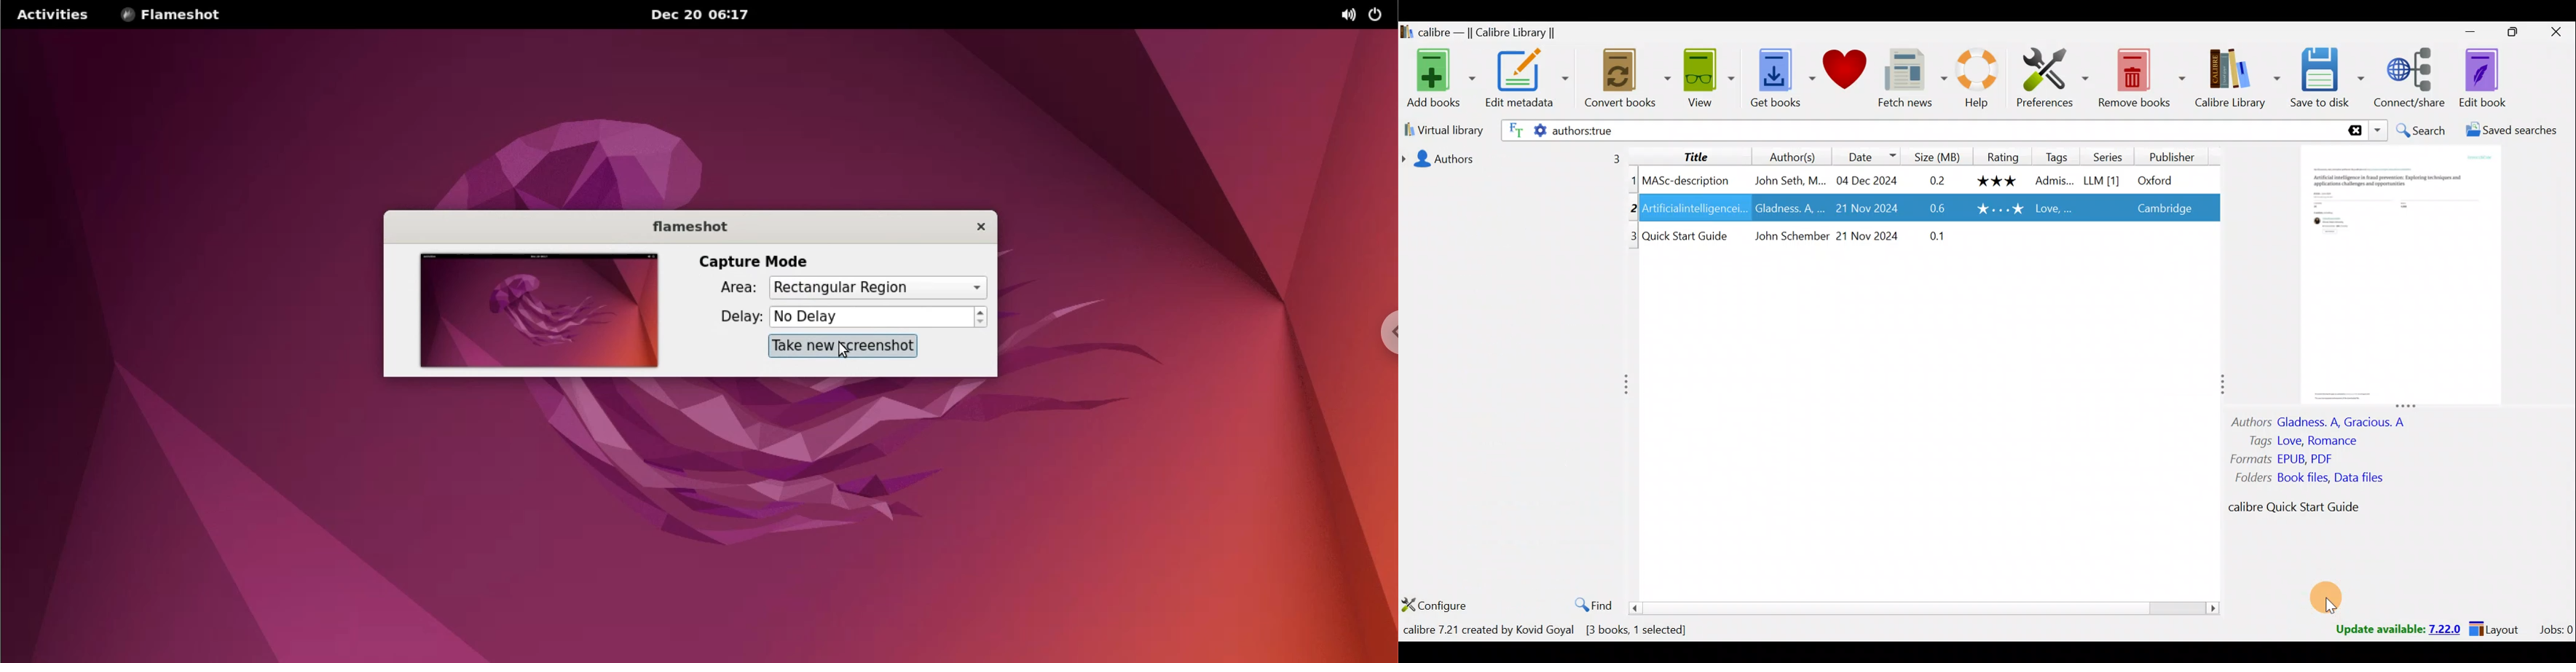 The height and width of the screenshot is (672, 2576). I want to click on Calibre library, so click(2233, 78).